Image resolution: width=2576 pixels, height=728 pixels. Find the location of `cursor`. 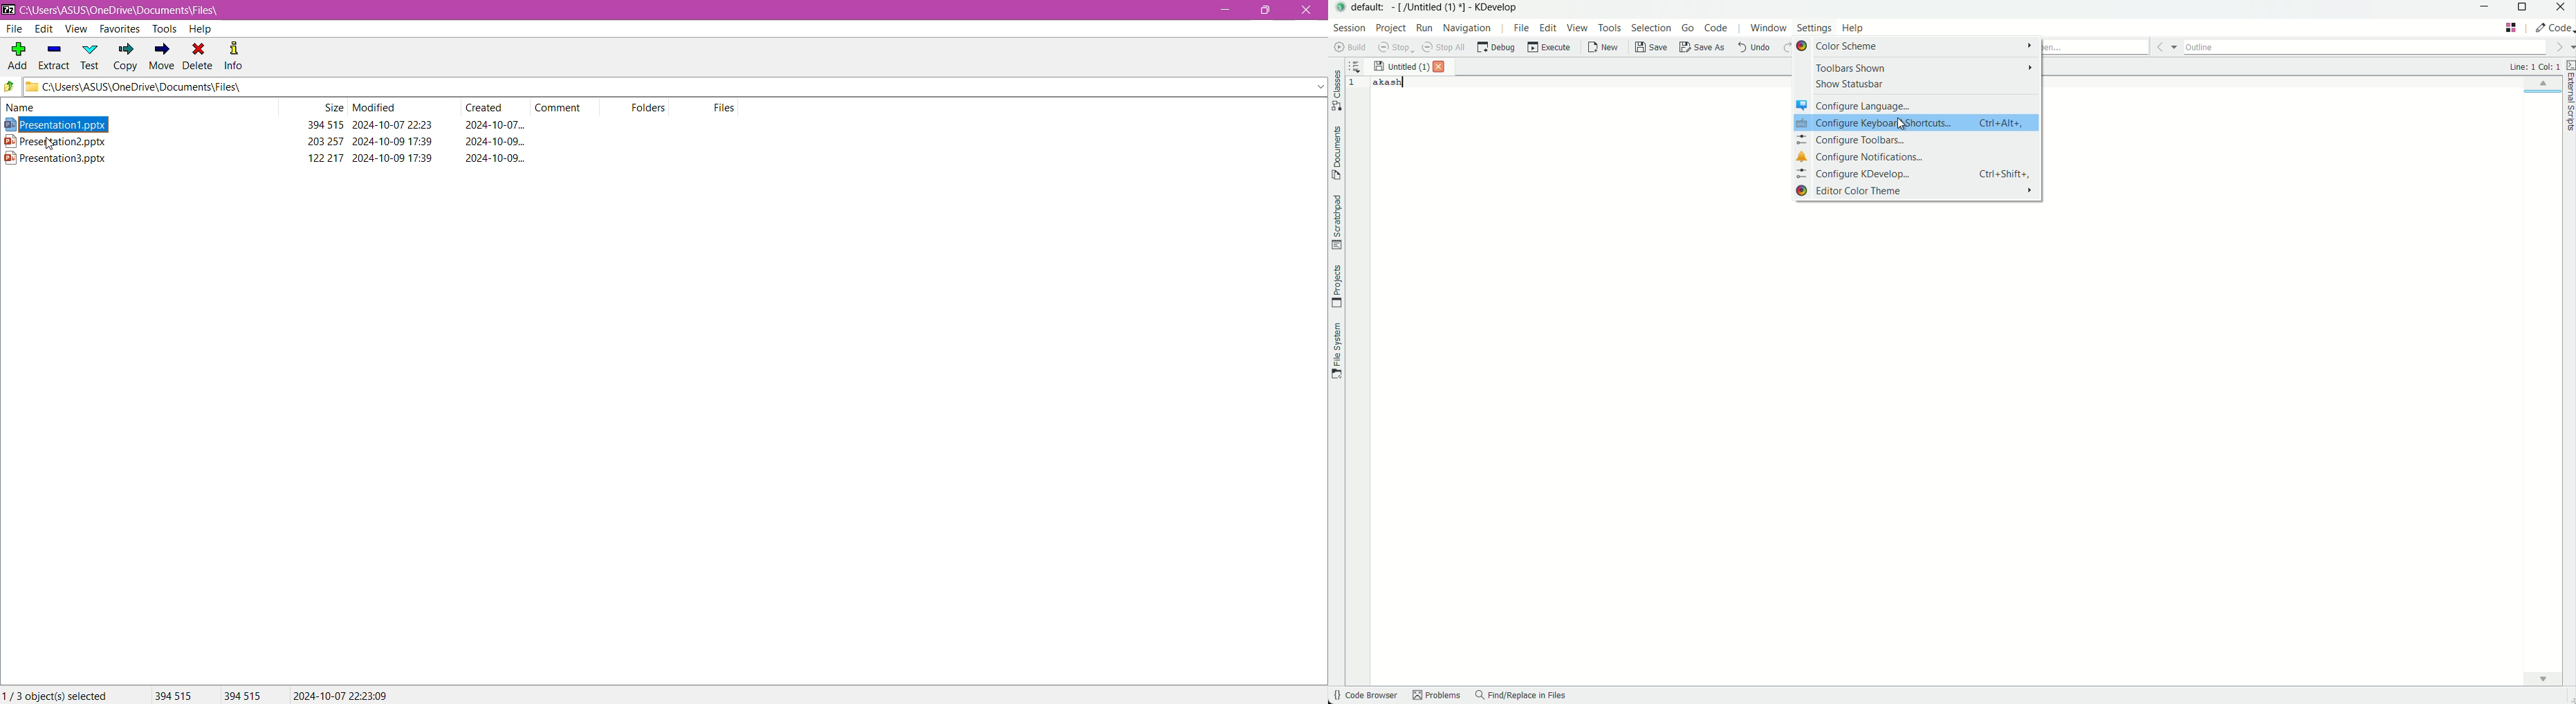

cursor is located at coordinates (50, 146).